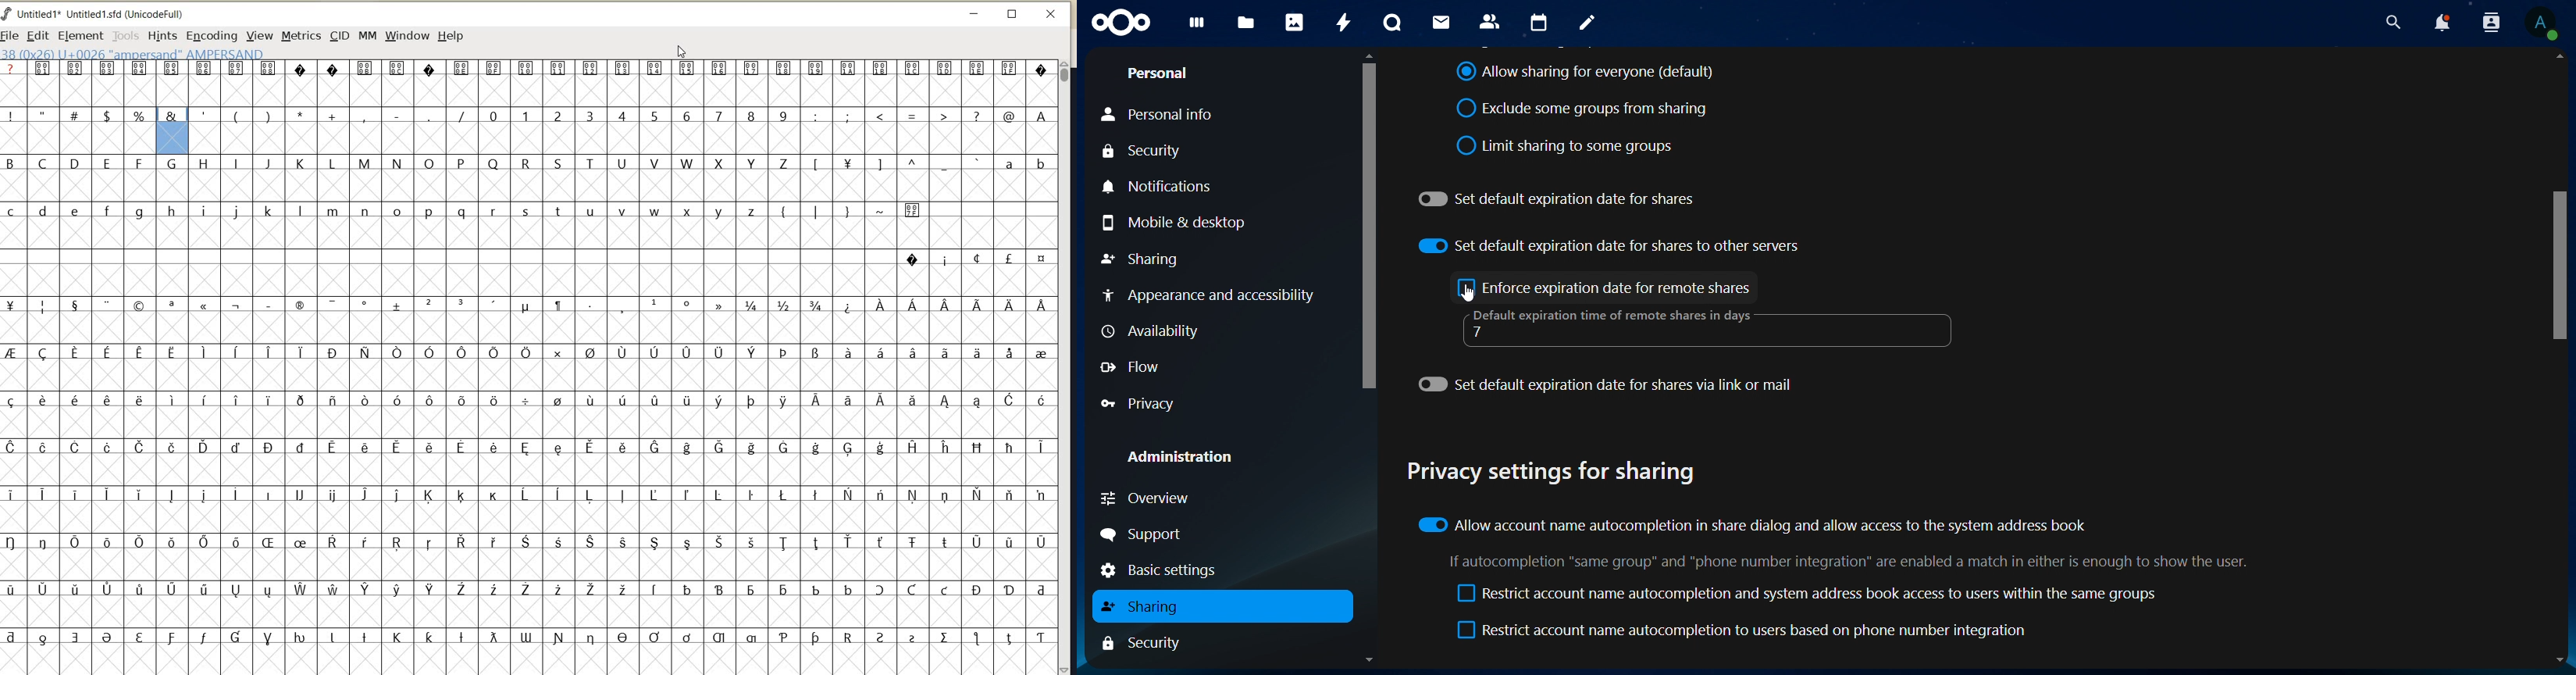  Describe the element at coordinates (1472, 293) in the screenshot. I see `Cursor` at that location.